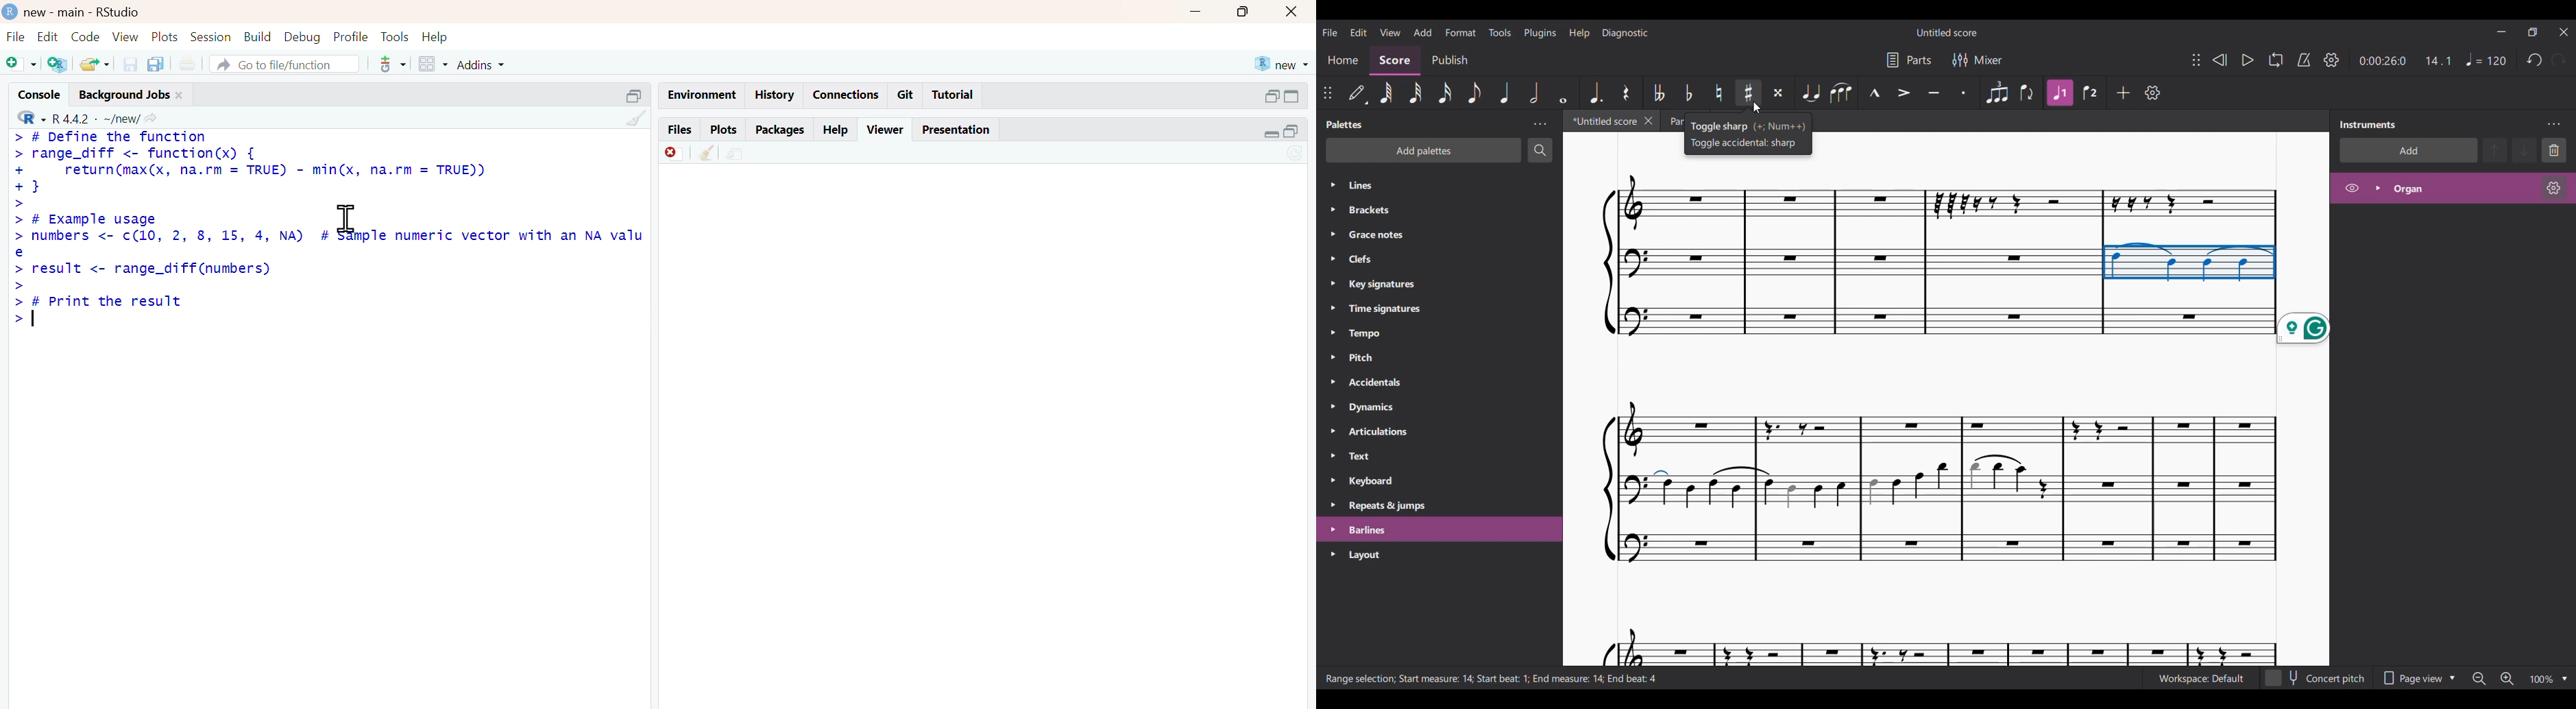 This screenshot has height=728, width=2576. What do you see at coordinates (393, 64) in the screenshot?
I see `tools` at bounding box center [393, 64].